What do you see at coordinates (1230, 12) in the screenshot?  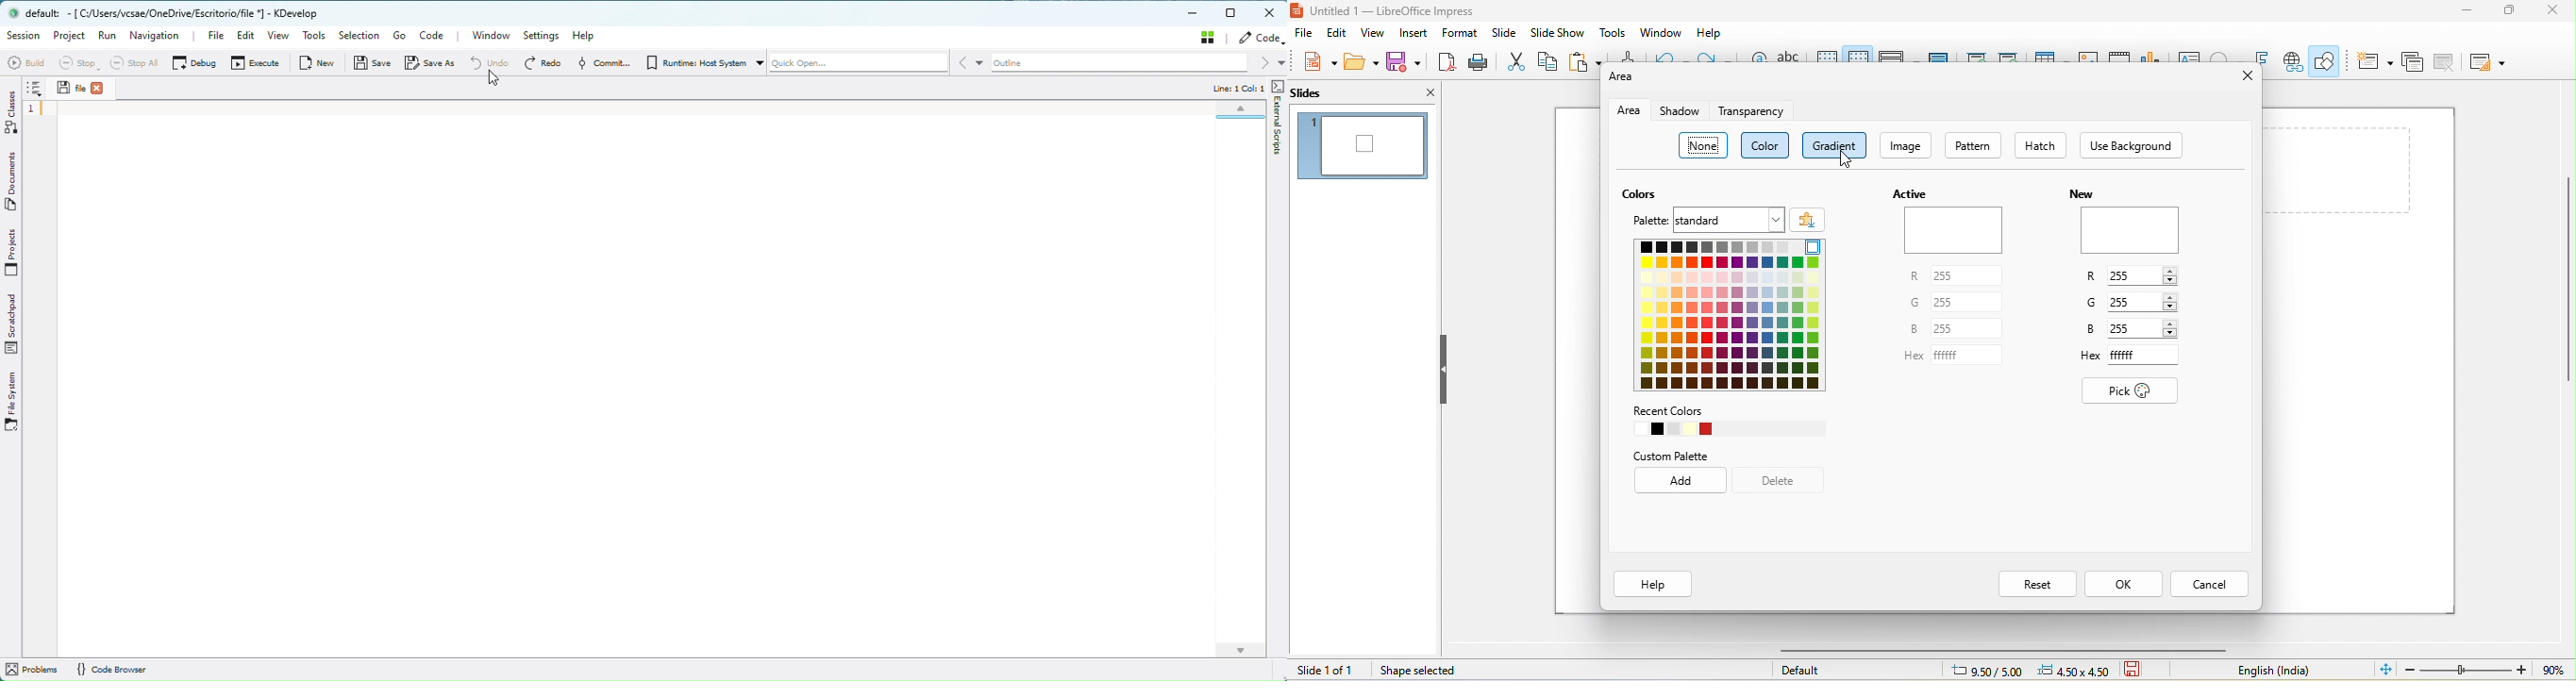 I see `Maximize` at bounding box center [1230, 12].